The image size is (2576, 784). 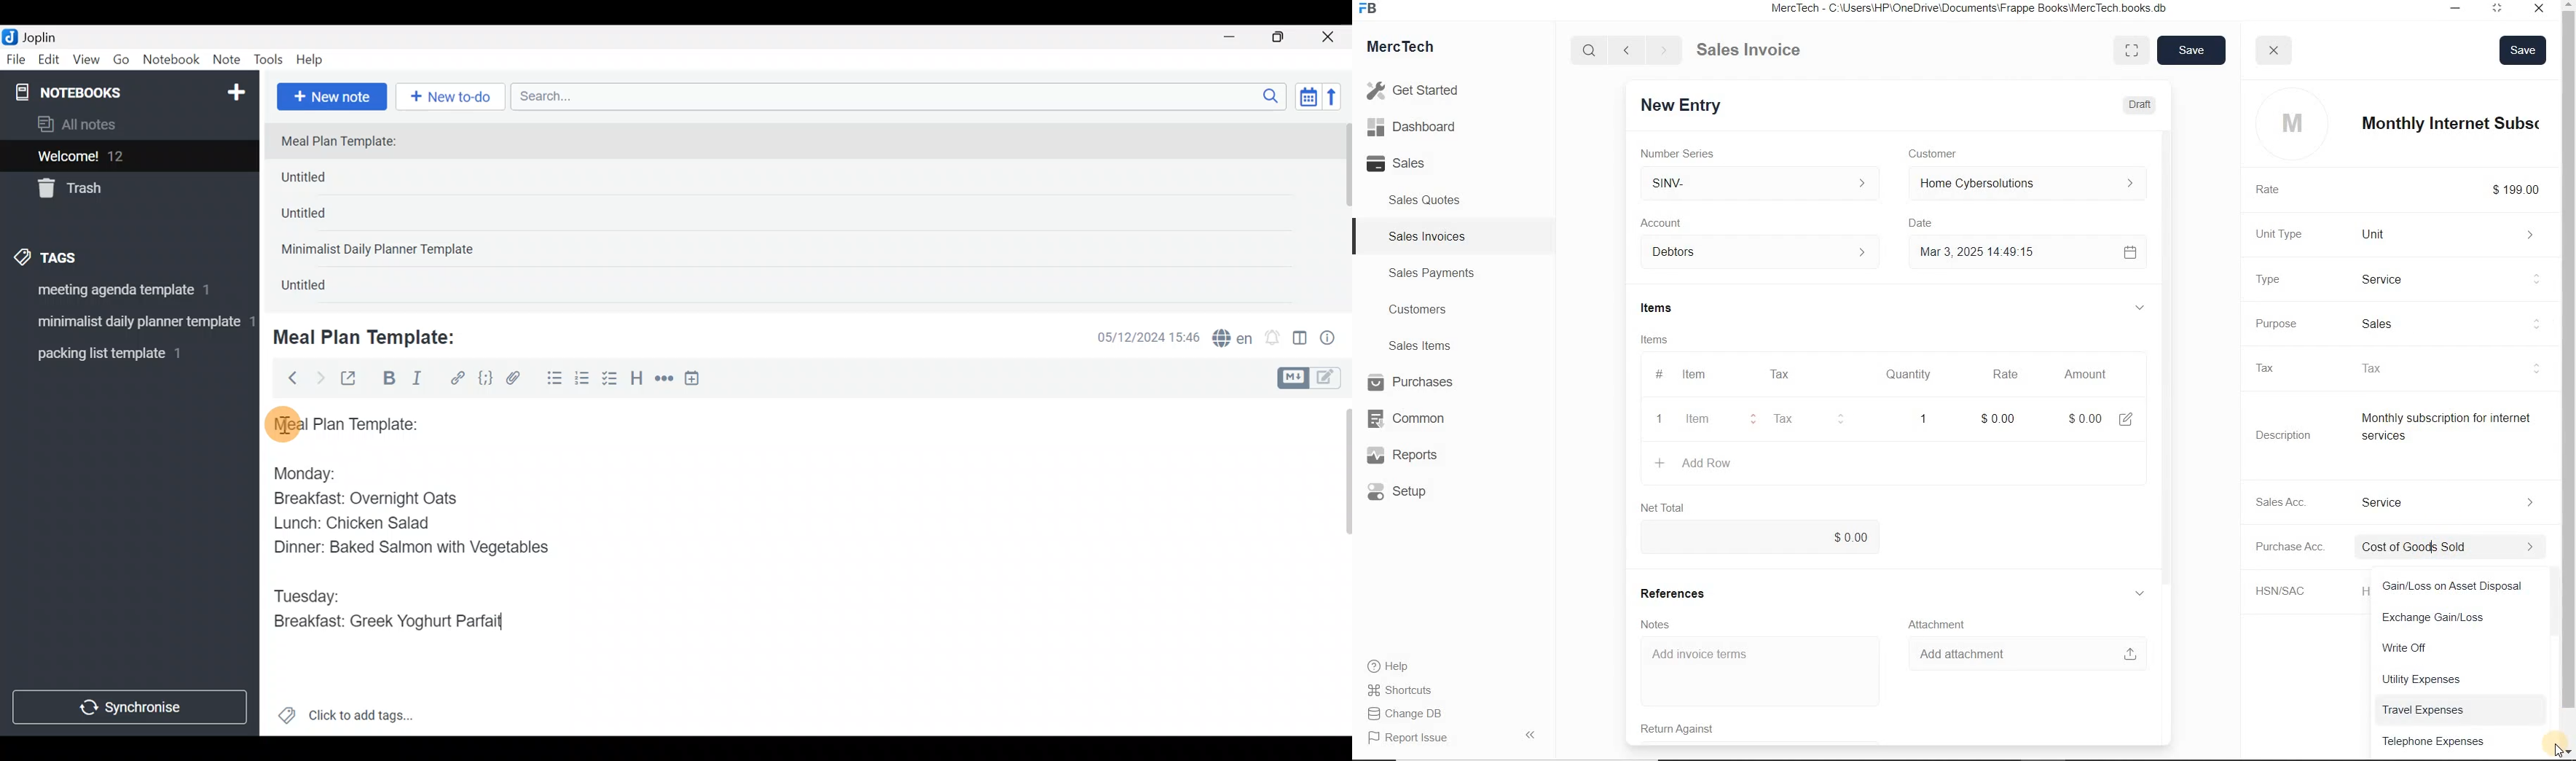 I want to click on #, so click(x=1825, y=374).